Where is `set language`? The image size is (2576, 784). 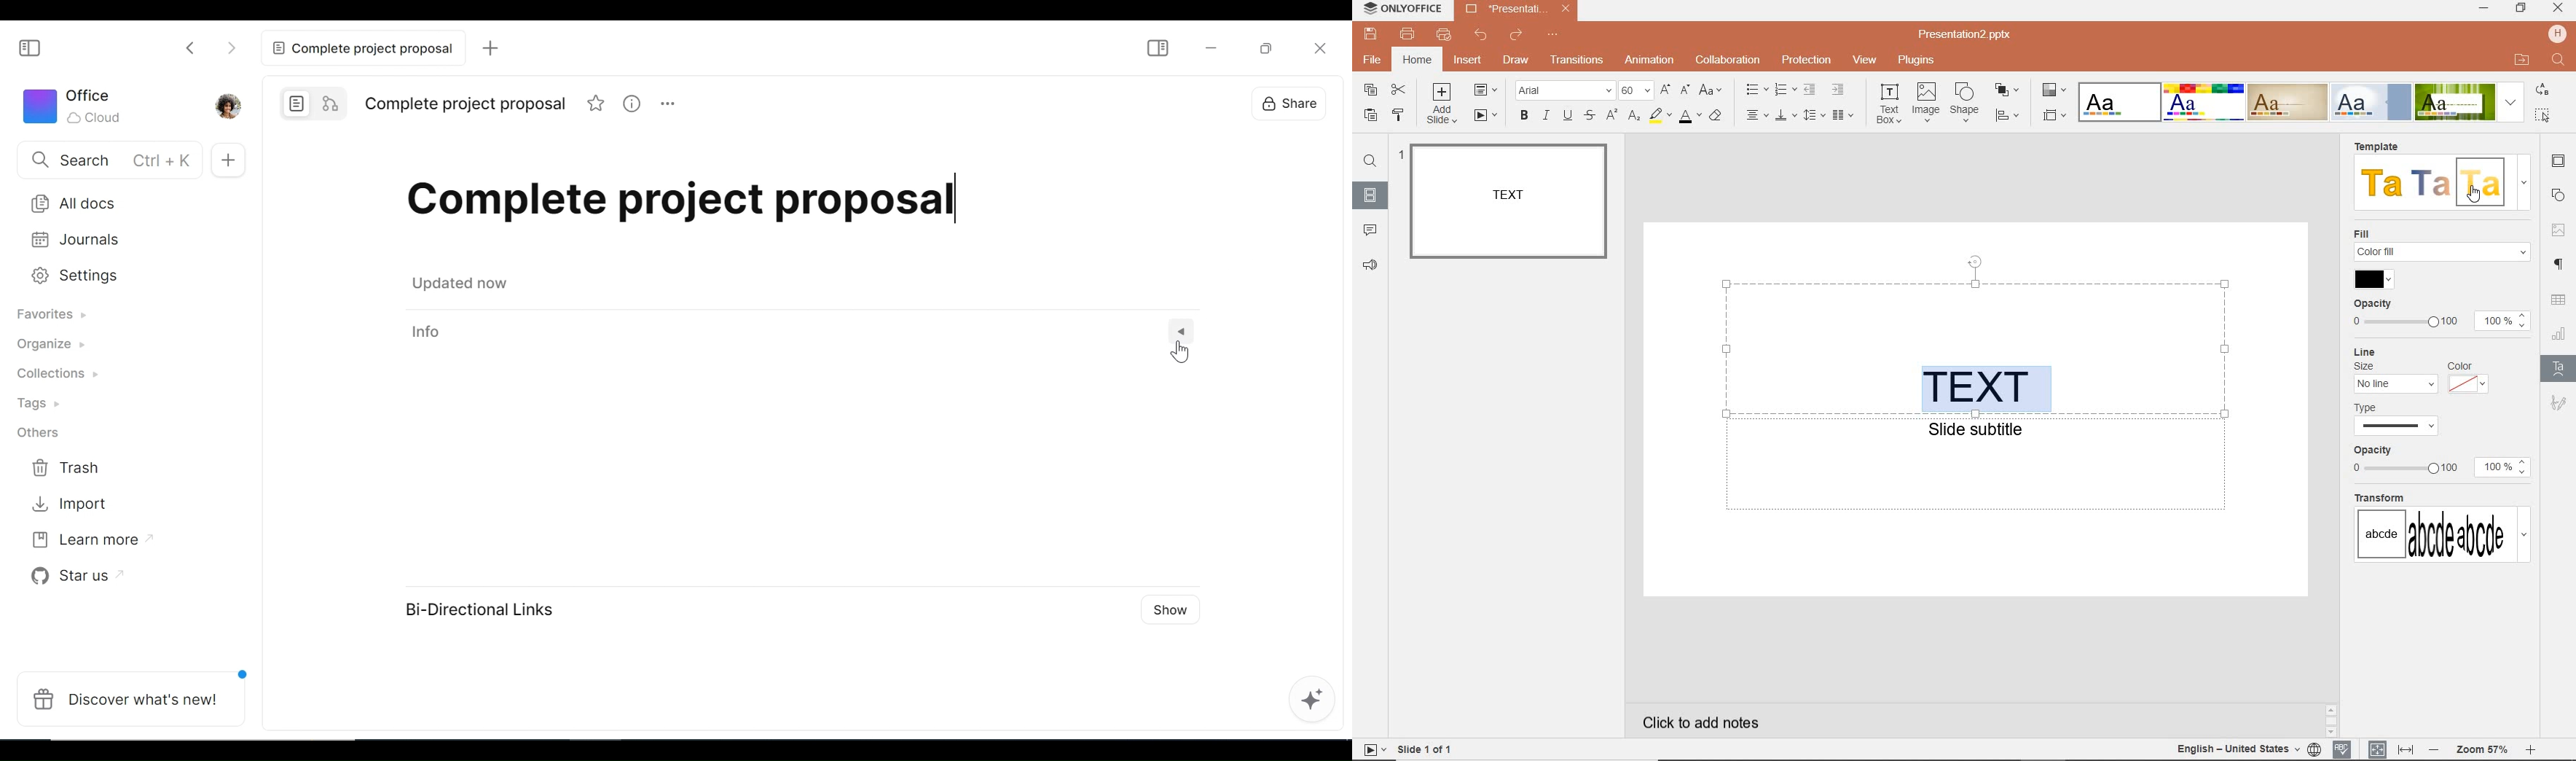
set language is located at coordinates (2314, 748).